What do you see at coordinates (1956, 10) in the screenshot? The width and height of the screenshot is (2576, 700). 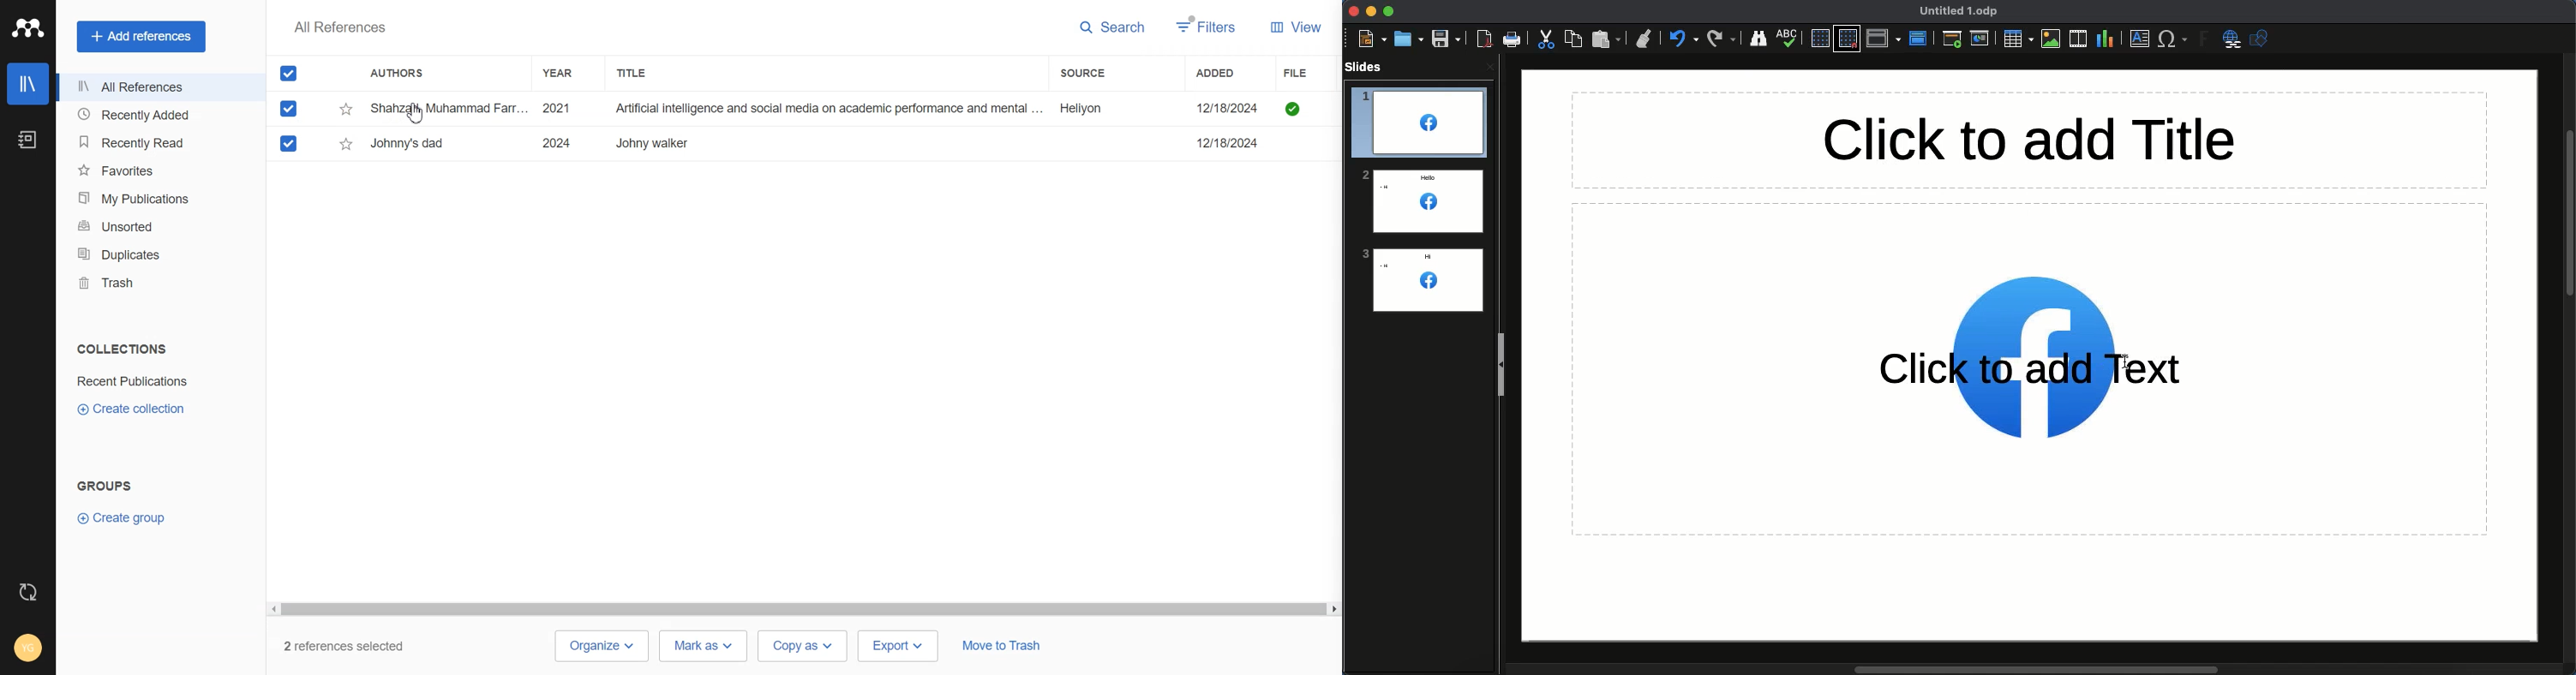 I see `Name` at bounding box center [1956, 10].